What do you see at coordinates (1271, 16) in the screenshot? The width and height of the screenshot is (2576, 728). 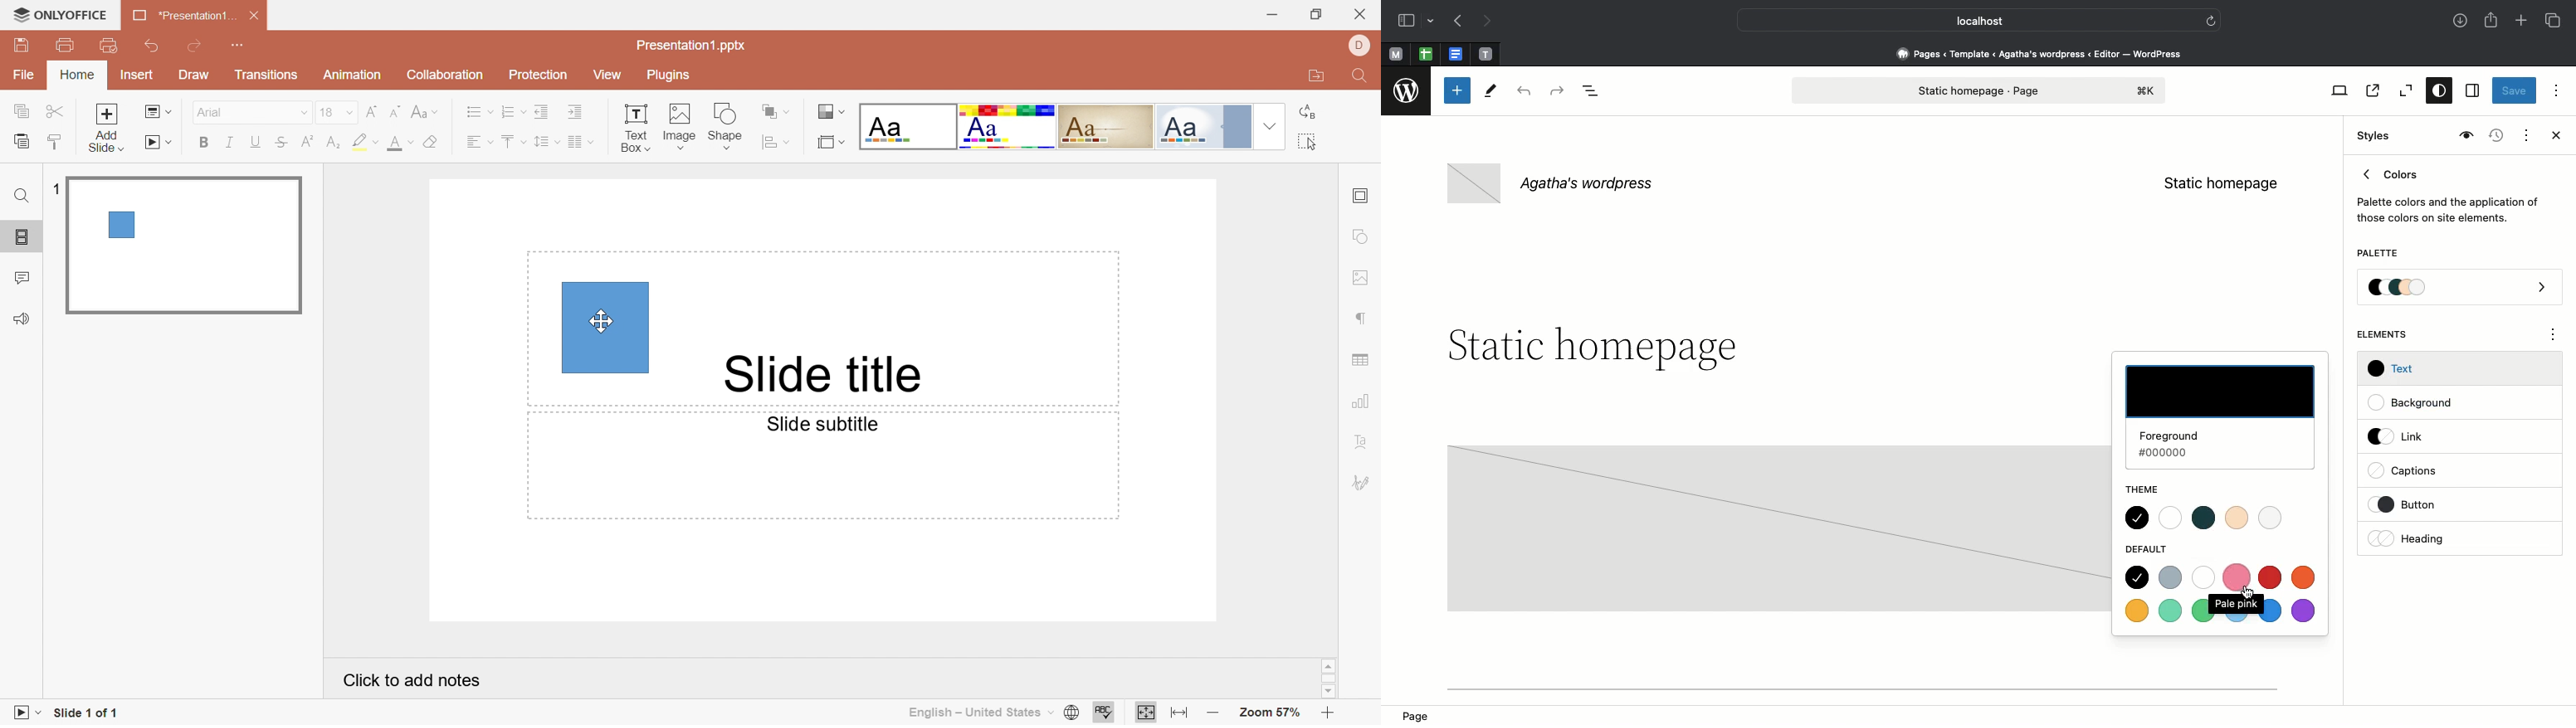 I see `Minimize` at bounding box center [1271, 16].